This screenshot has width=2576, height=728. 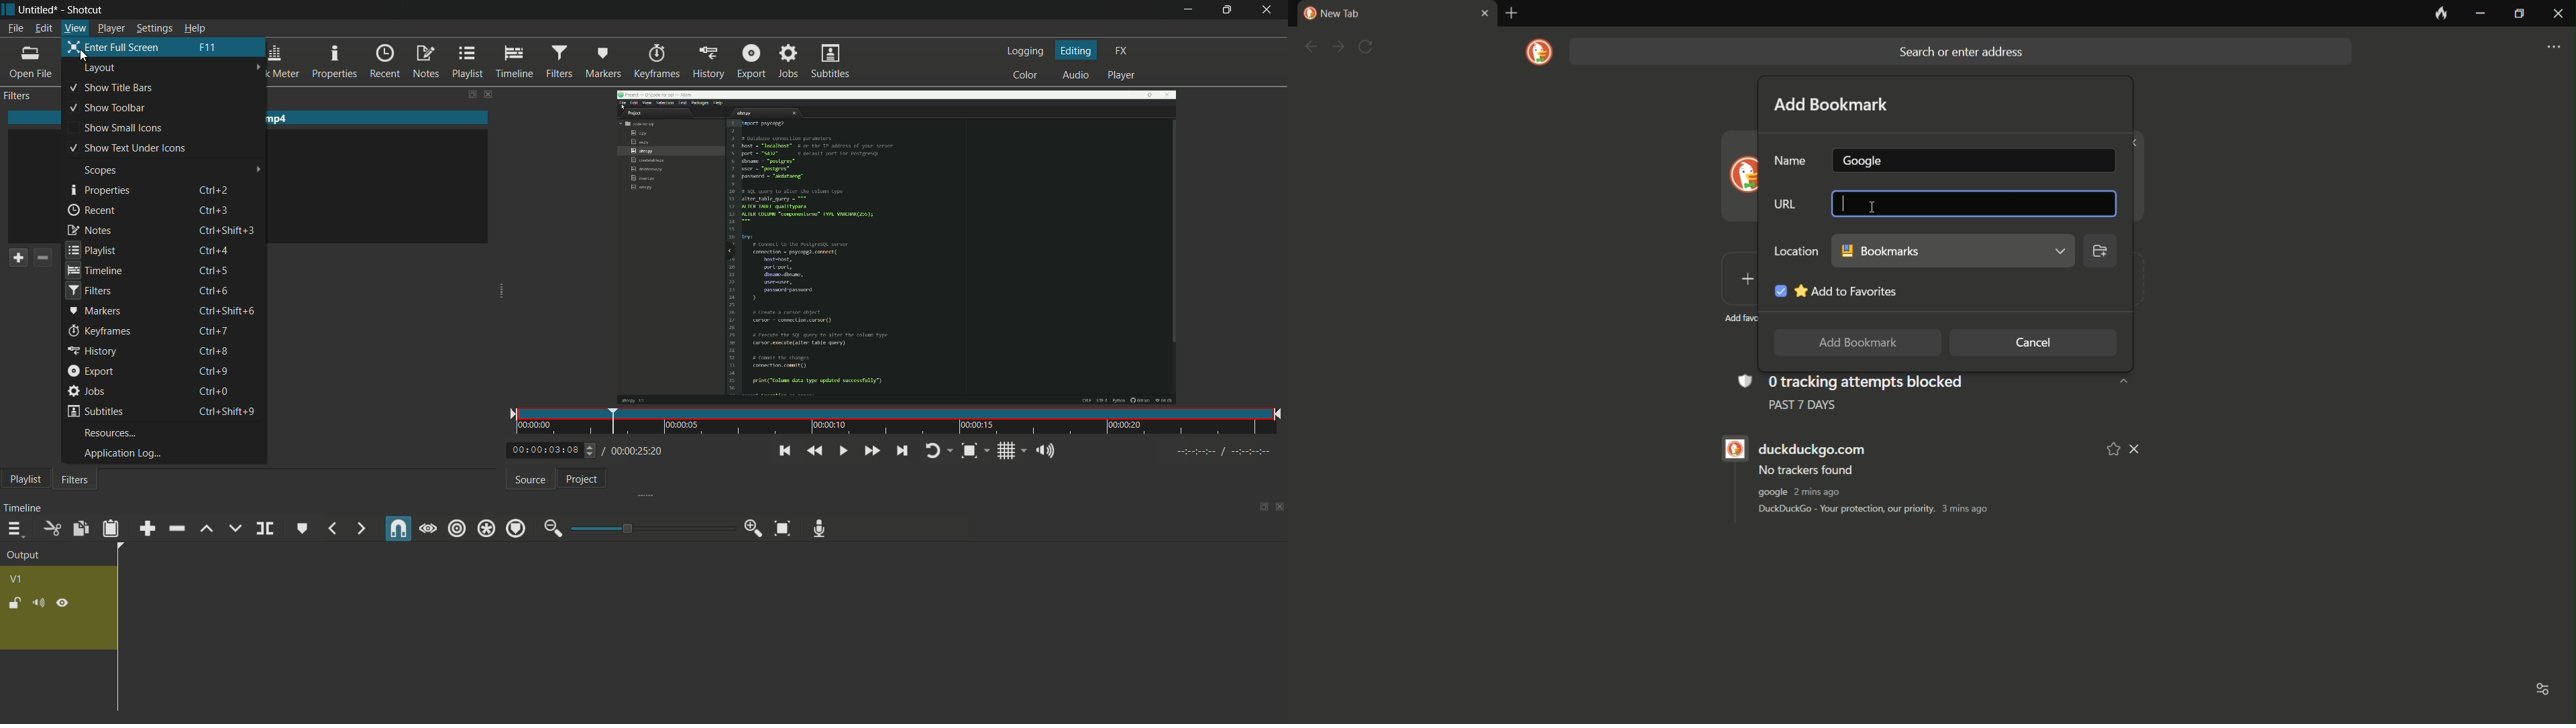 I want to click on view, so click(x=74, y=26).